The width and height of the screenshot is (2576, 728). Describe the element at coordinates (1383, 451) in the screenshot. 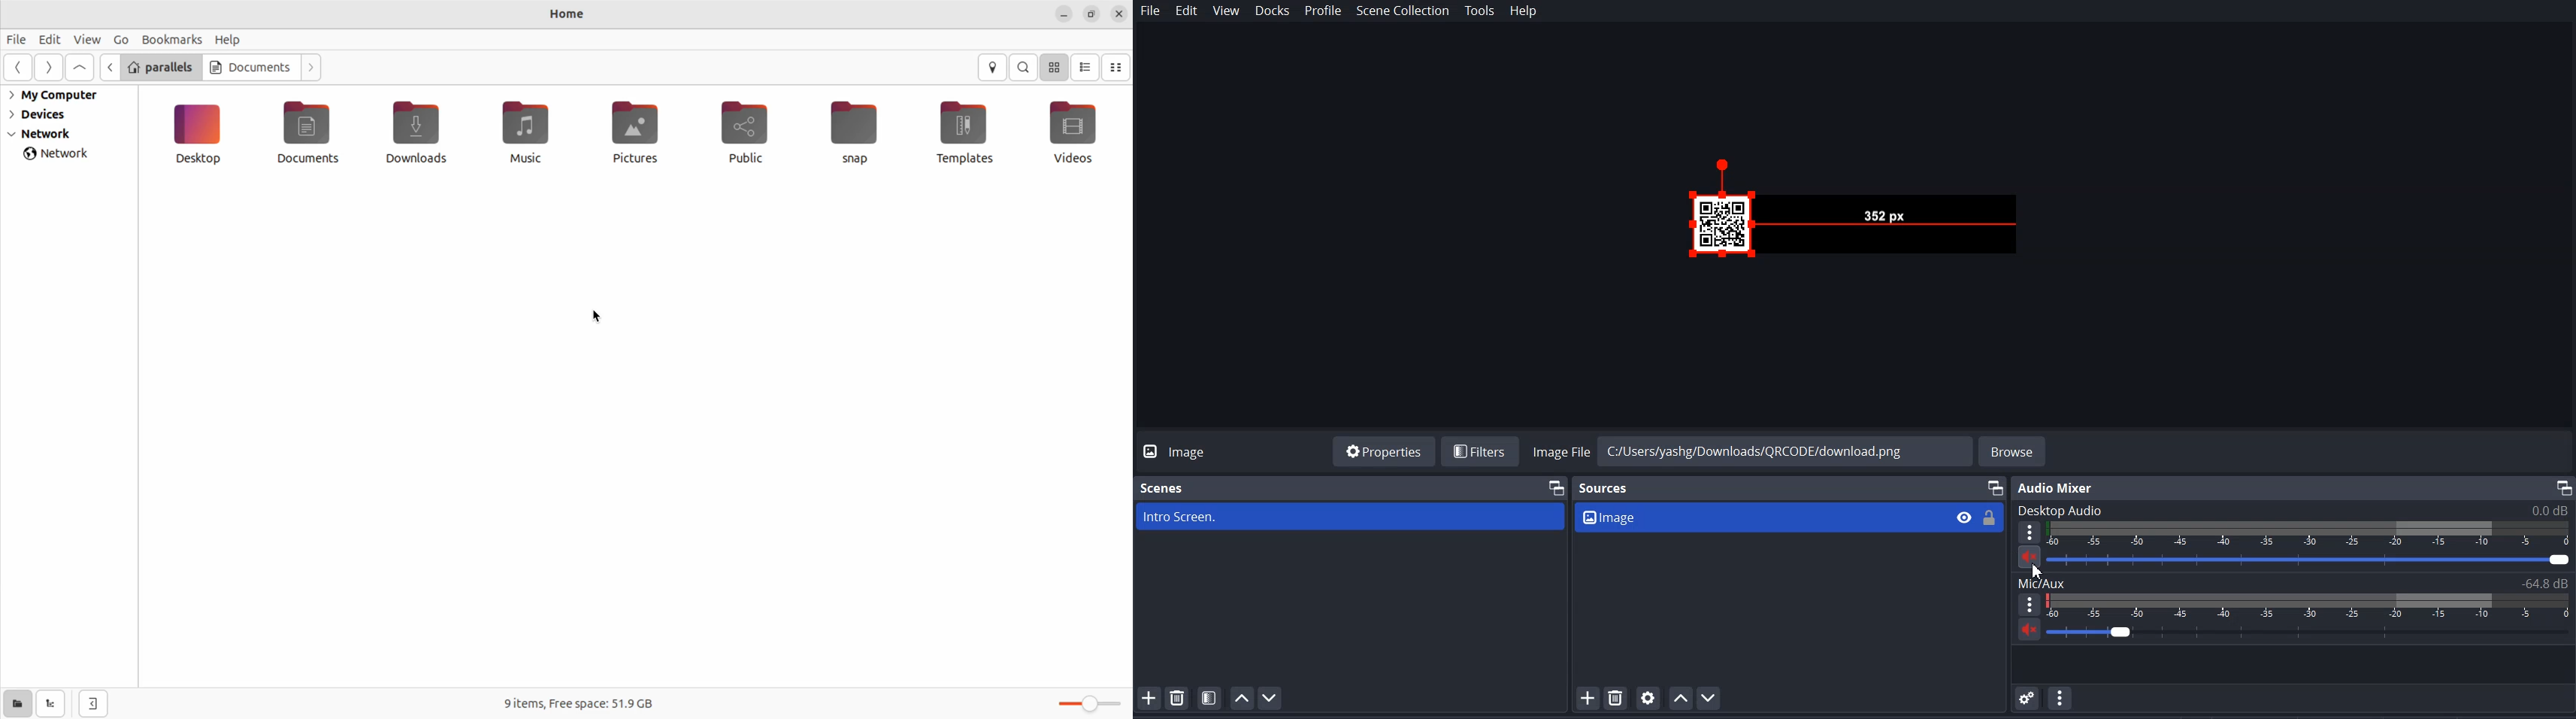

I see `Properties` at that location.